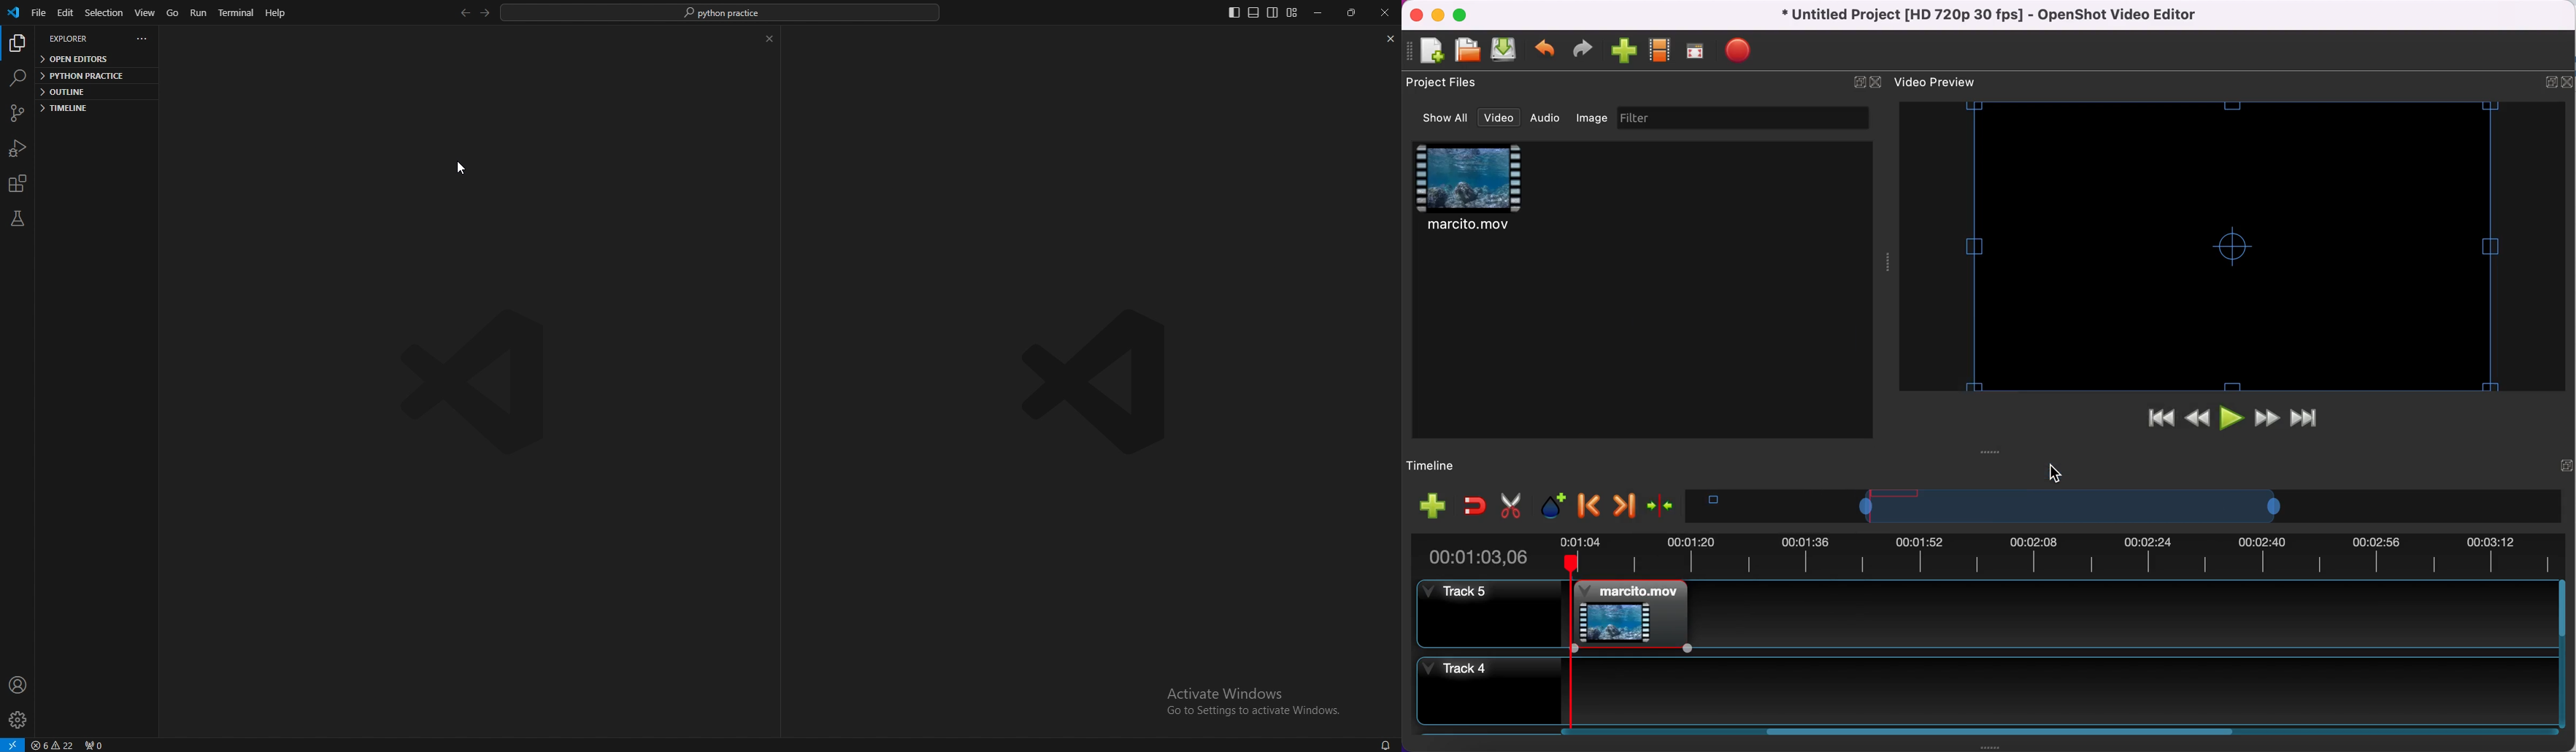  Describe the element at coordinates (1272, 13) in the screenshot. I see `toggle secondary sidebar` at that location.